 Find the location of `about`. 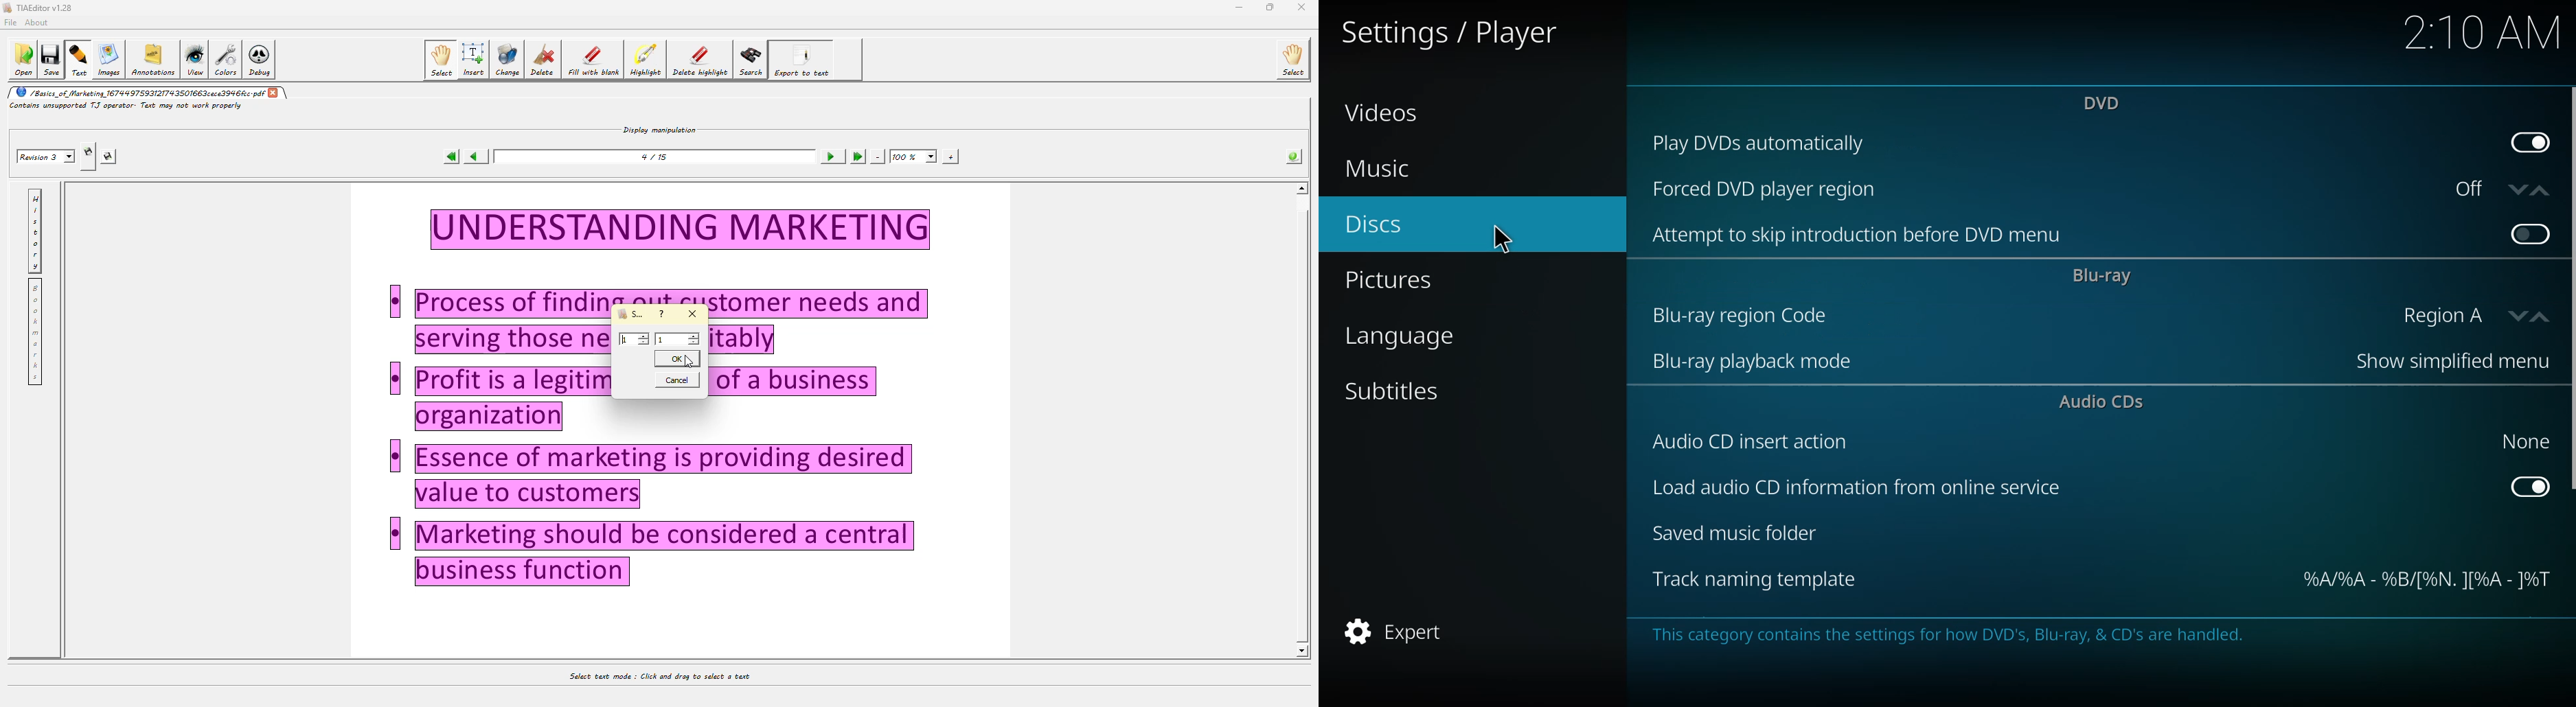

about is located at coordinates (37, 22).